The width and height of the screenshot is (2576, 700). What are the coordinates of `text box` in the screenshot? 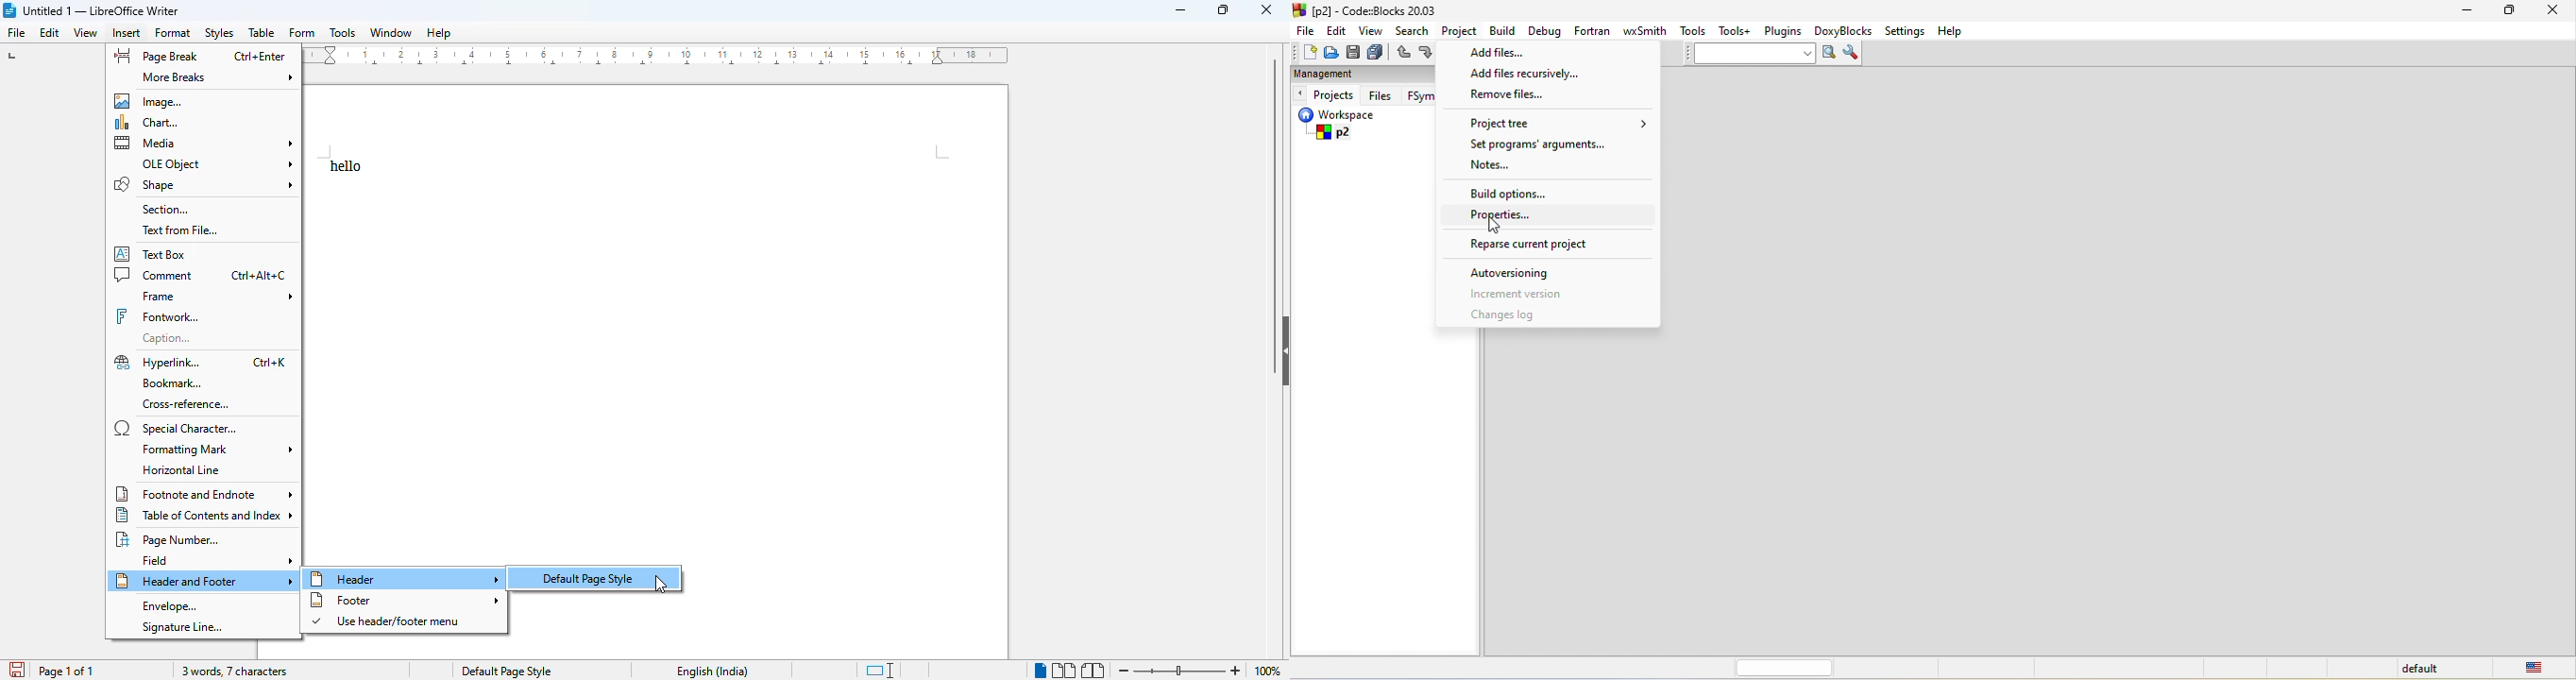 It's located at (151, 254).